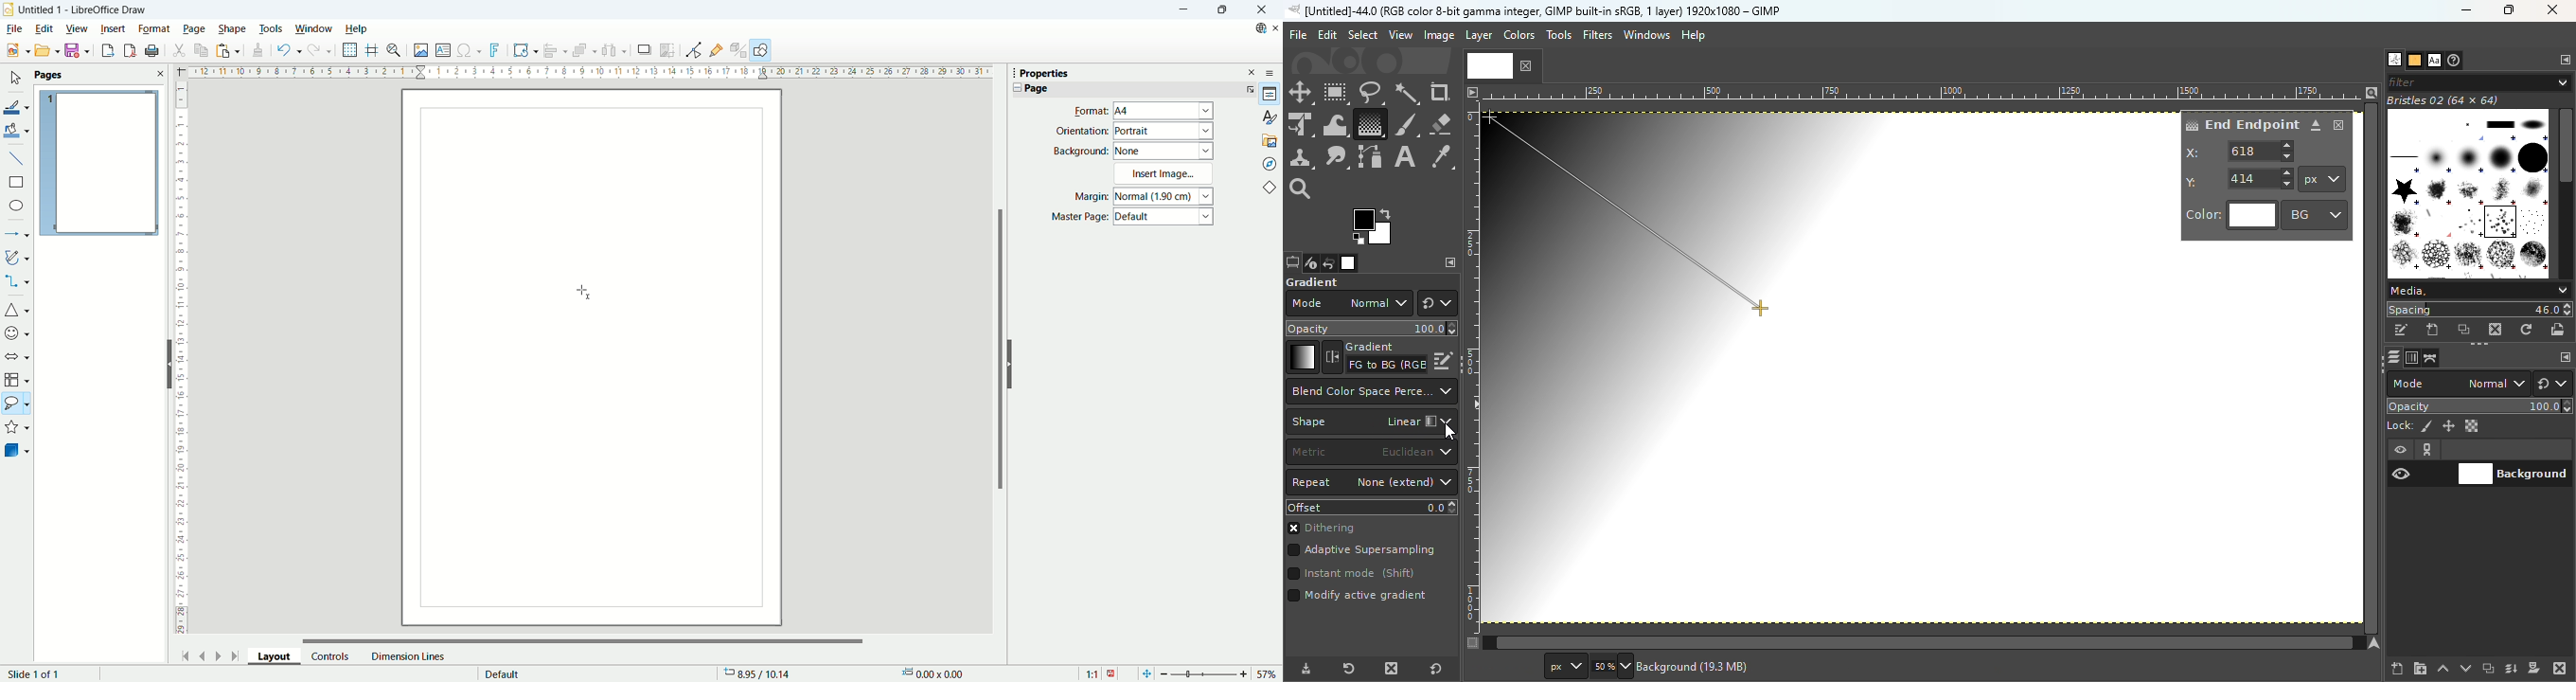 The width and height of the screenshot is (2576, 700). I want to click on The active background color, so click(1376, 227).